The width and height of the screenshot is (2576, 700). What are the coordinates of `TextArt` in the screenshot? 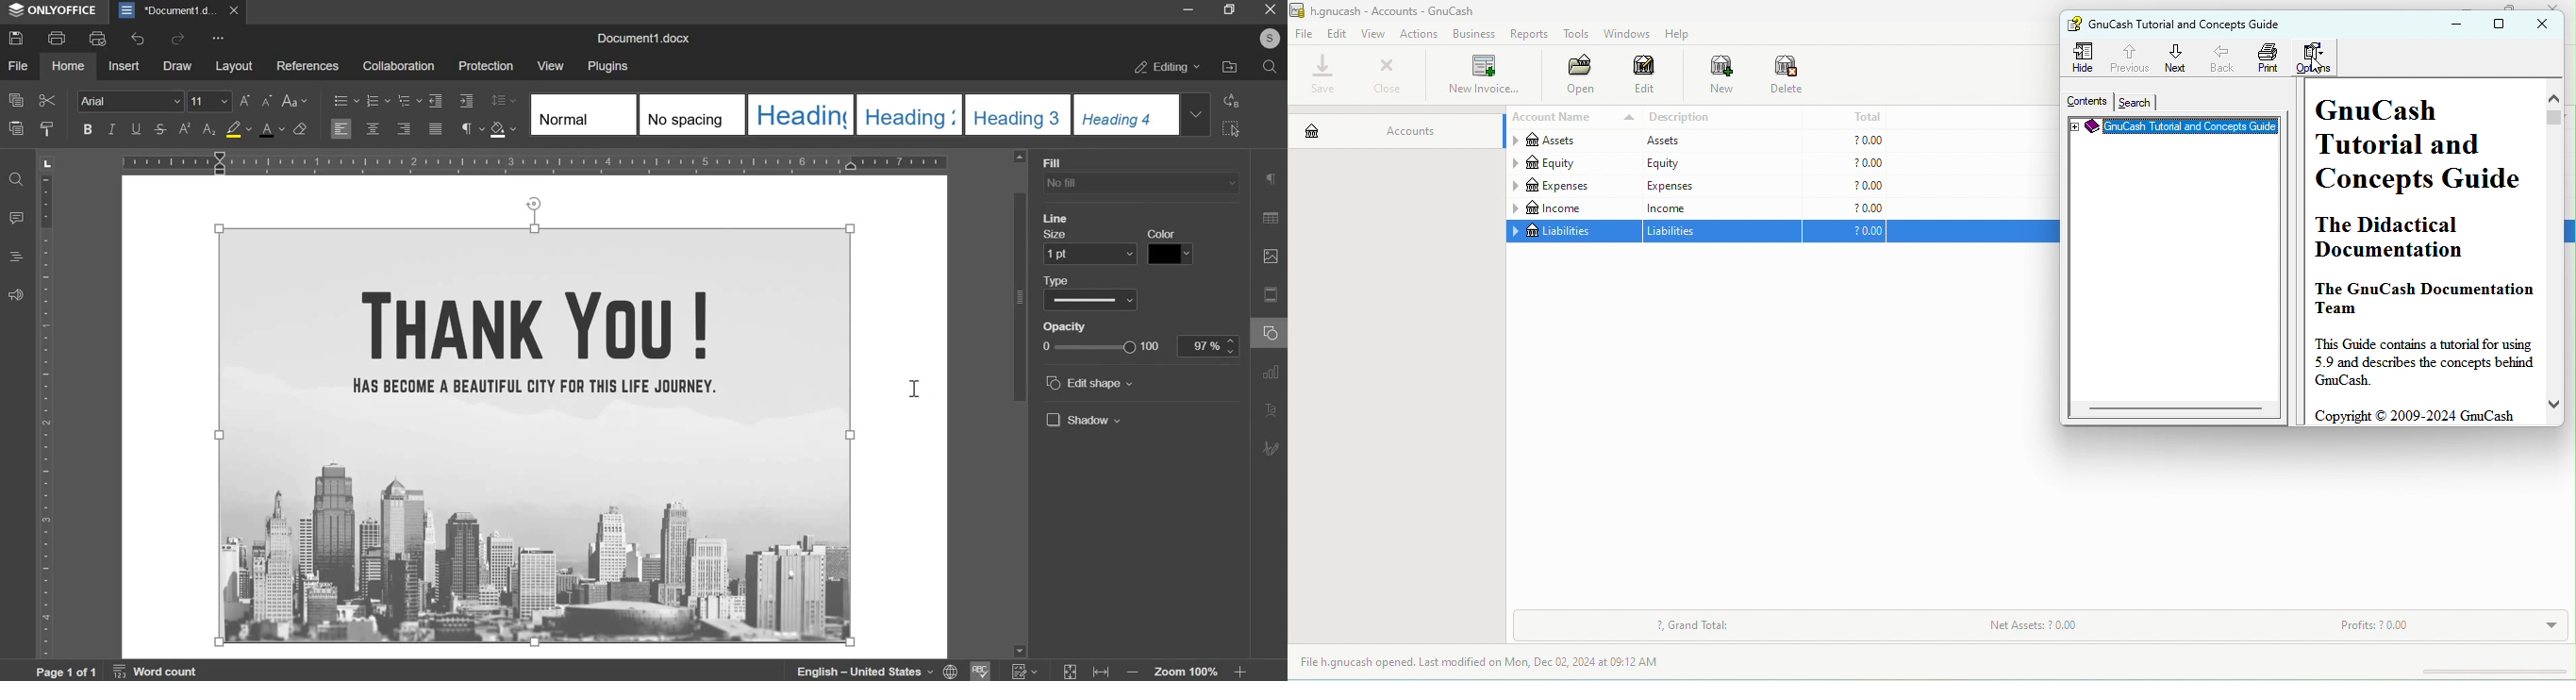 It's located at (1274, 409).